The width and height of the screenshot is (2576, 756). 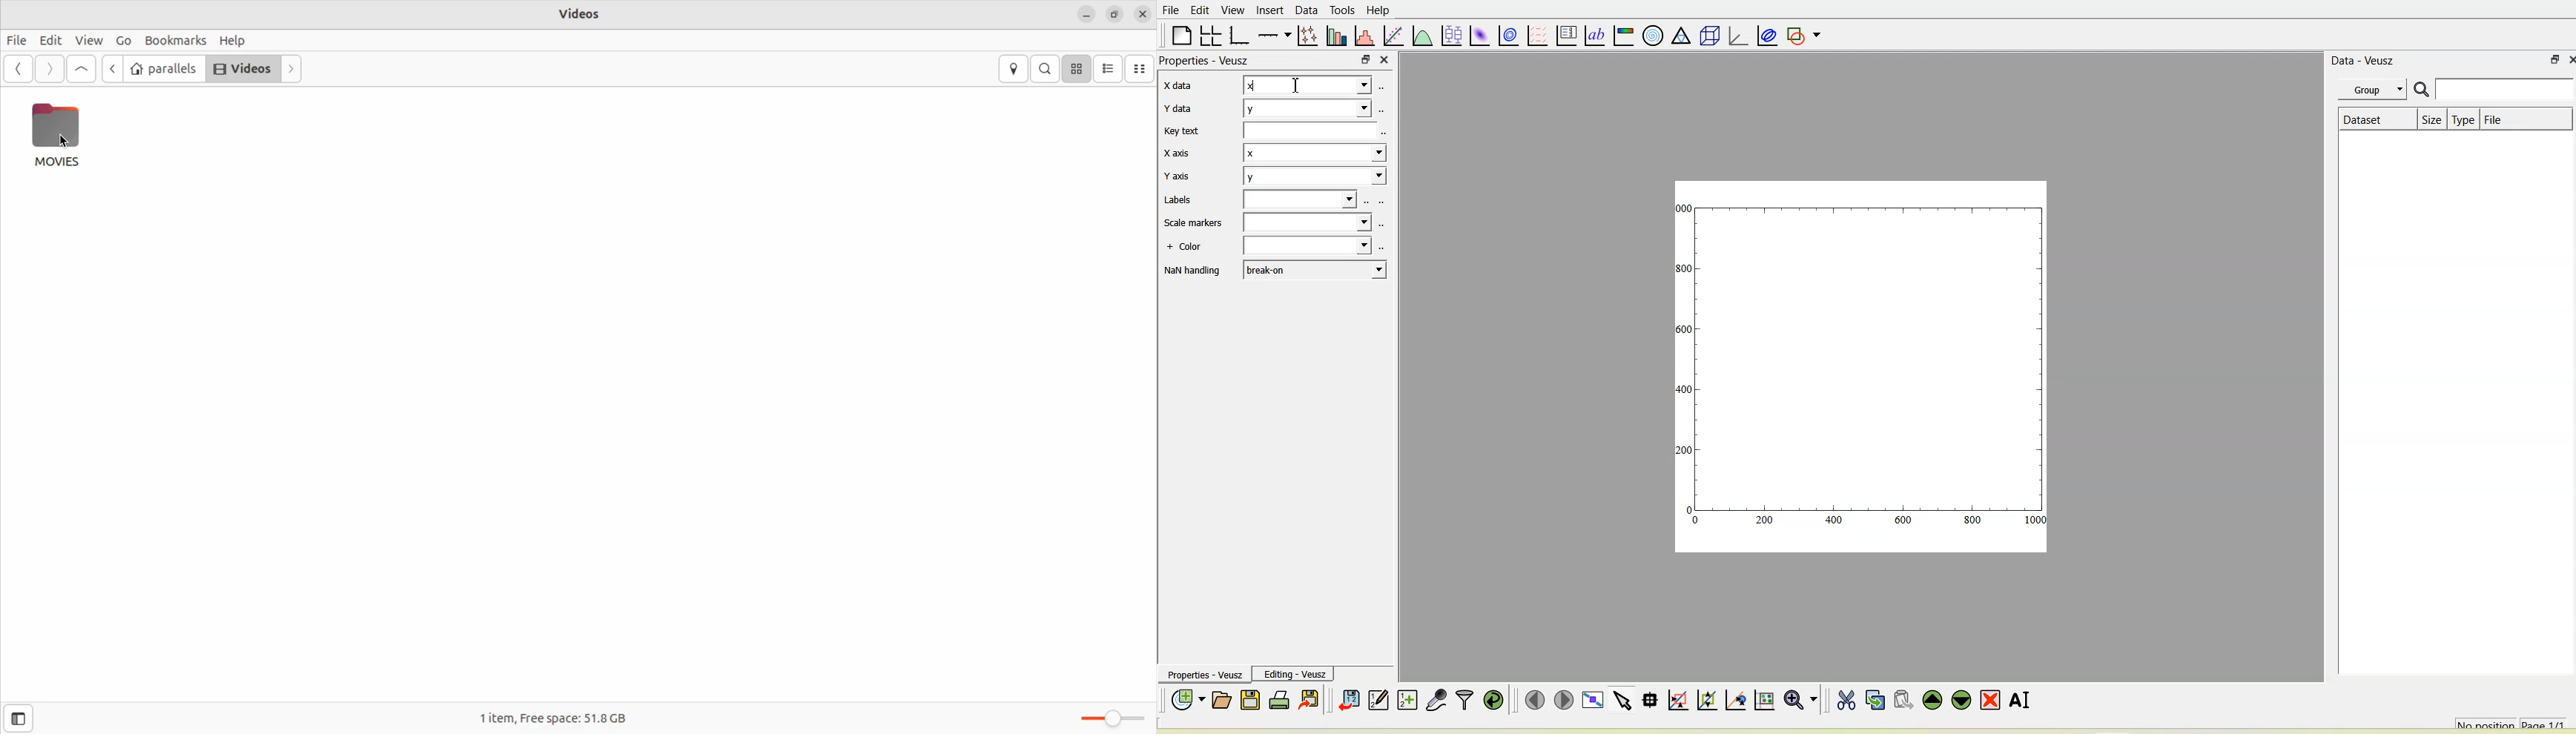 I want to click on plot a vector field, so click(x=1536, y=35).